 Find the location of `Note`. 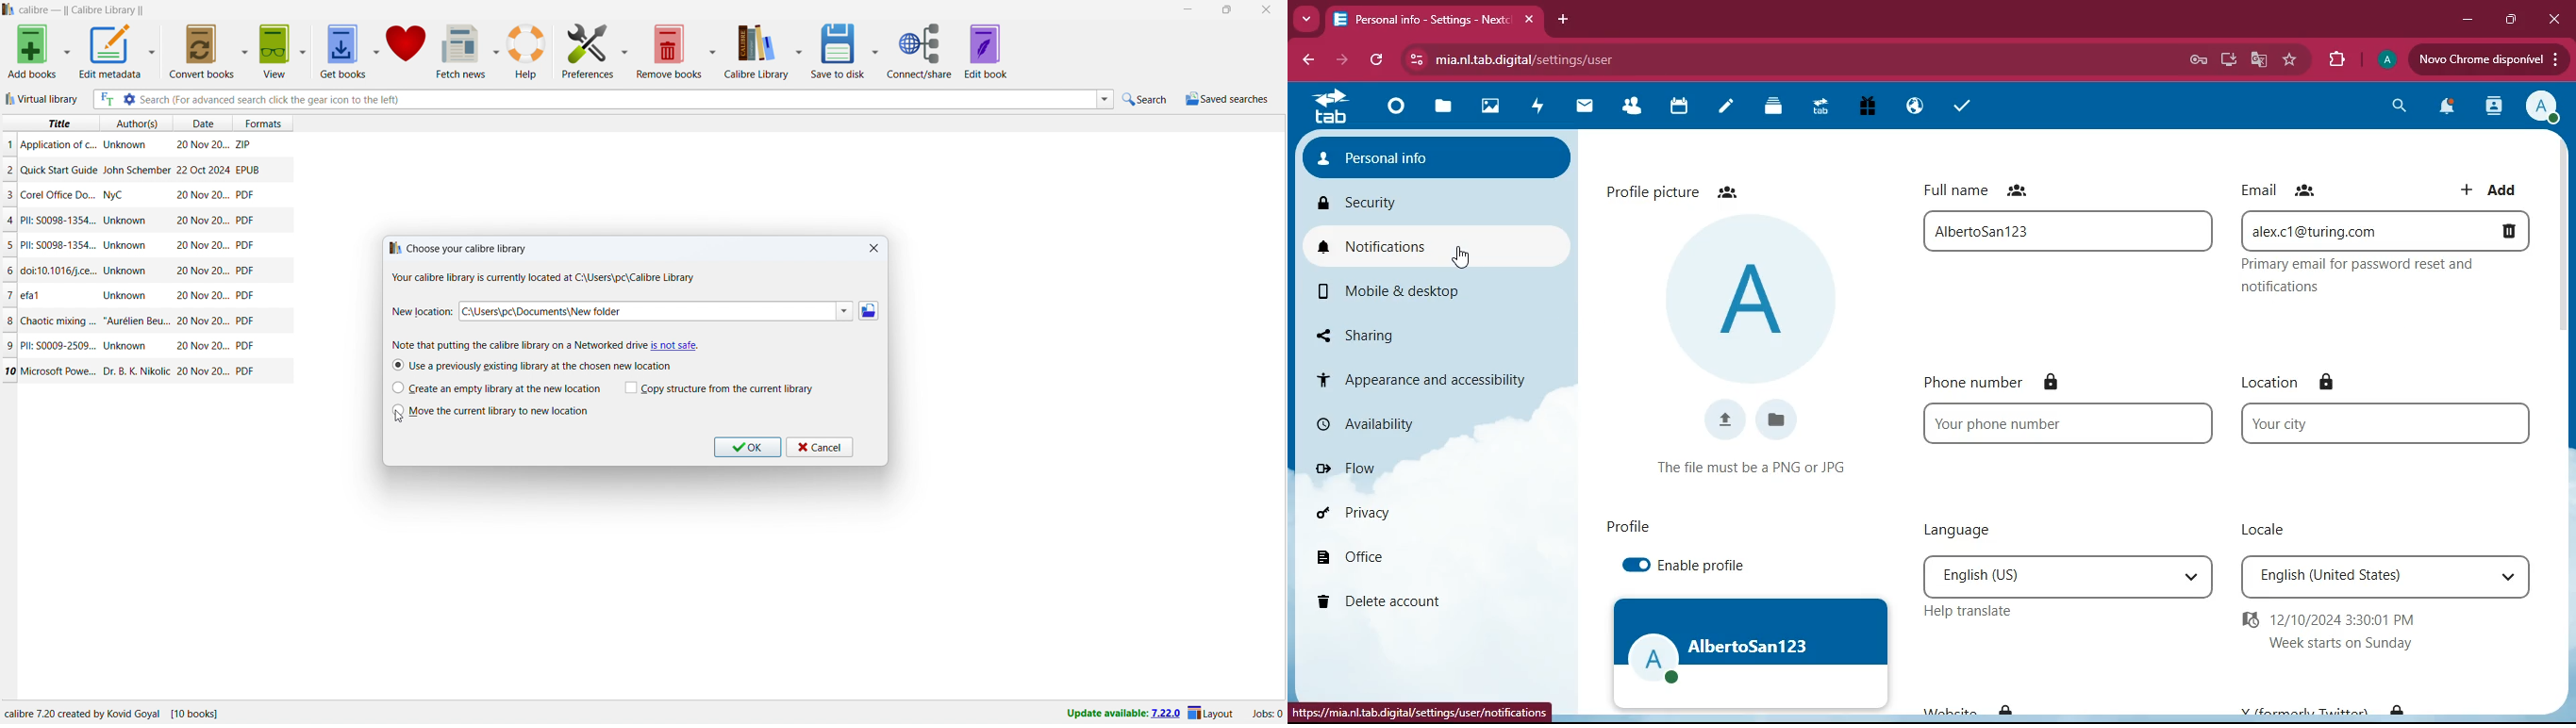

Note is located at coordinates (513, 345).